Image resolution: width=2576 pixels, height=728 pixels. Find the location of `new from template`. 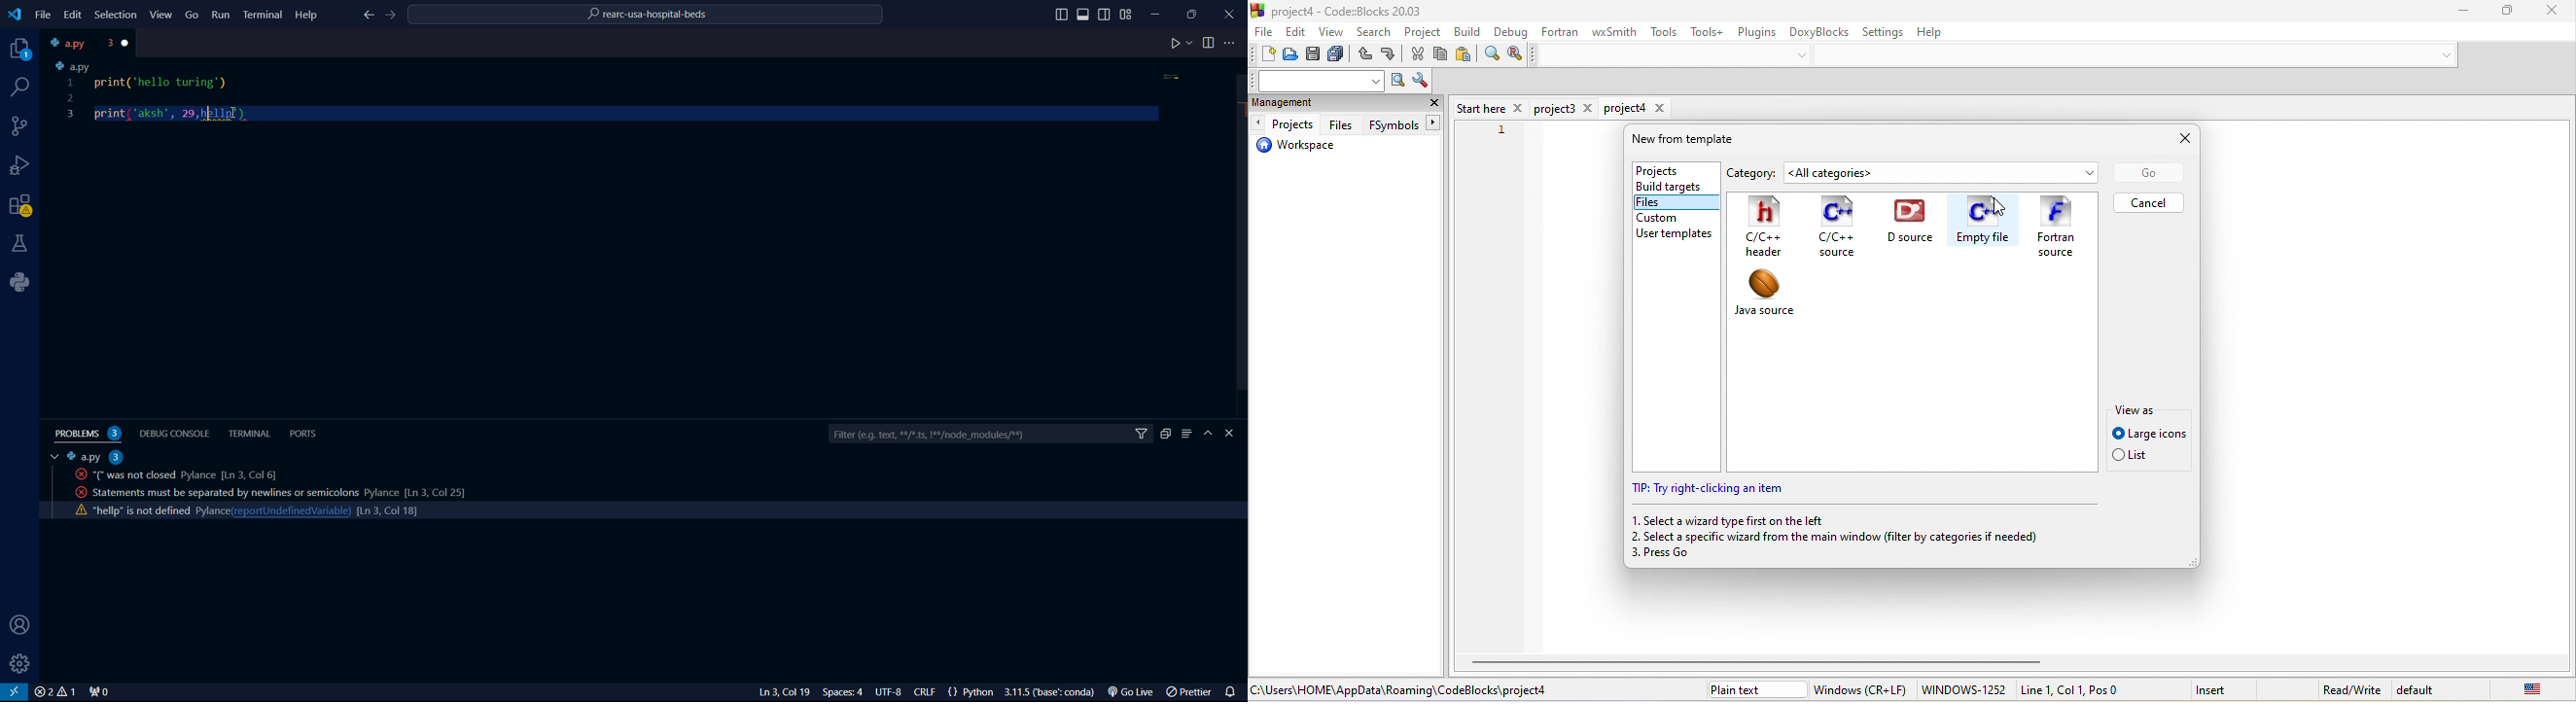

new from template is located at coordinates (1693, 139).